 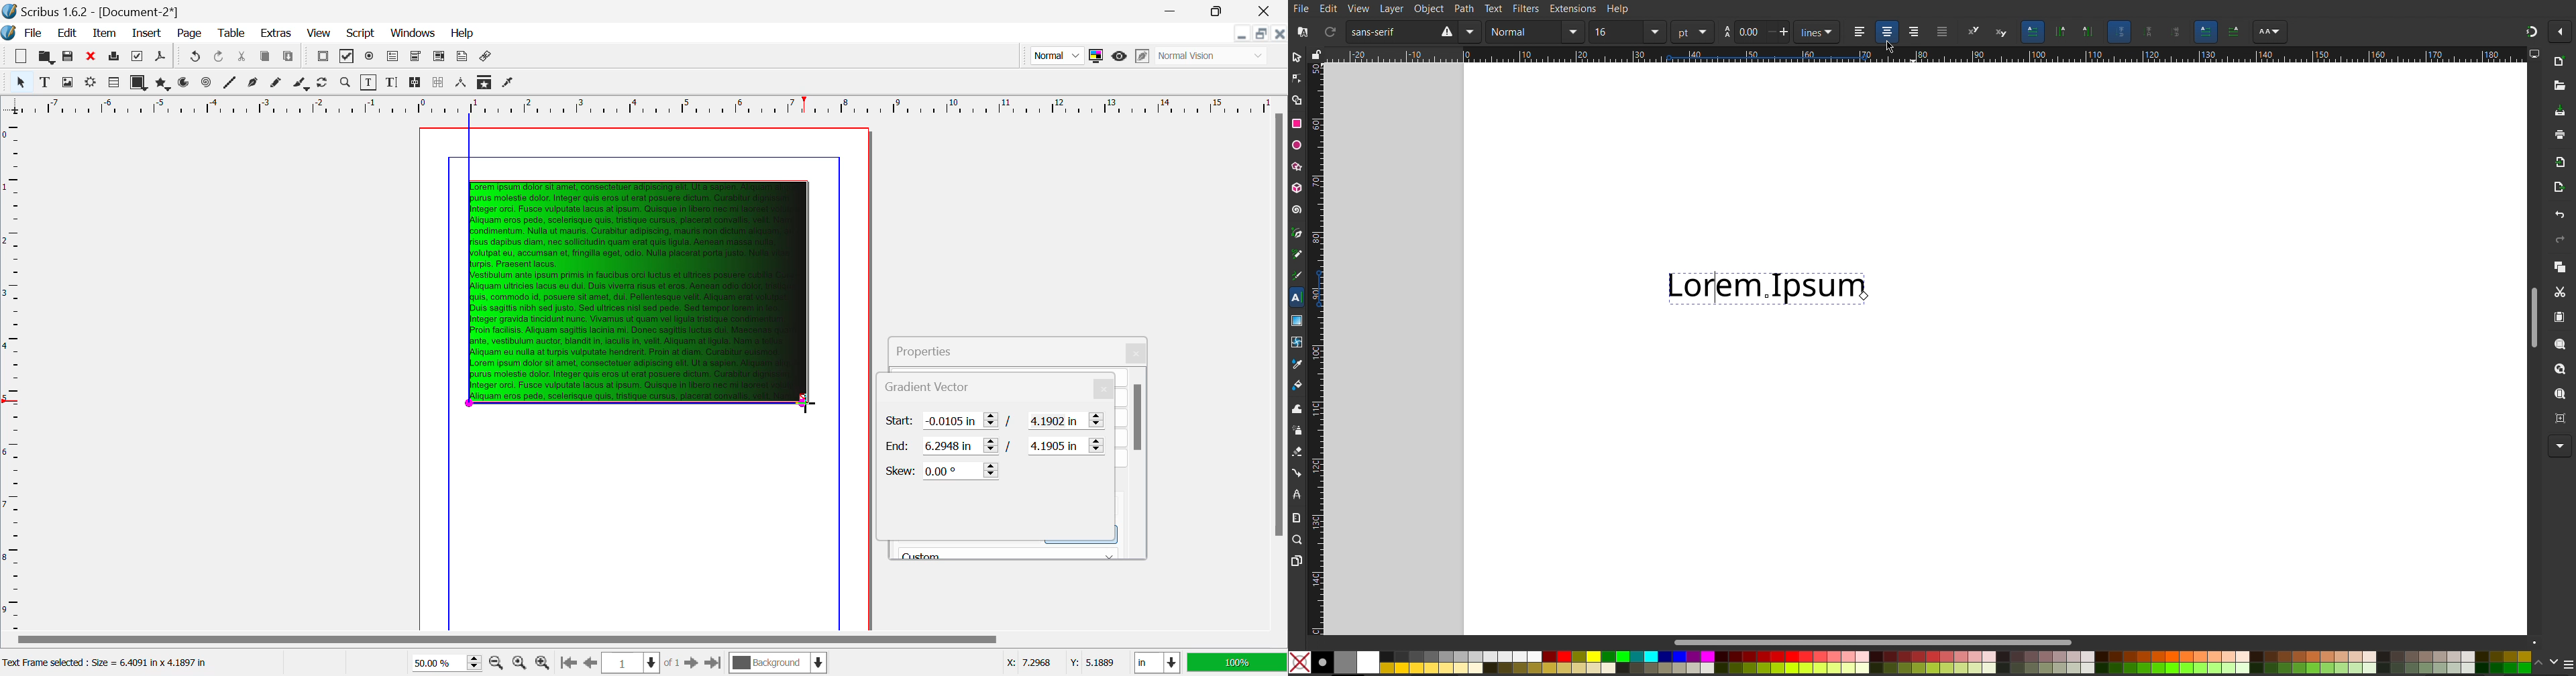 What do you see at coordinates (487, 58) in the screenshot?
I see `Link Annotation` at bounding box center [487, 58].